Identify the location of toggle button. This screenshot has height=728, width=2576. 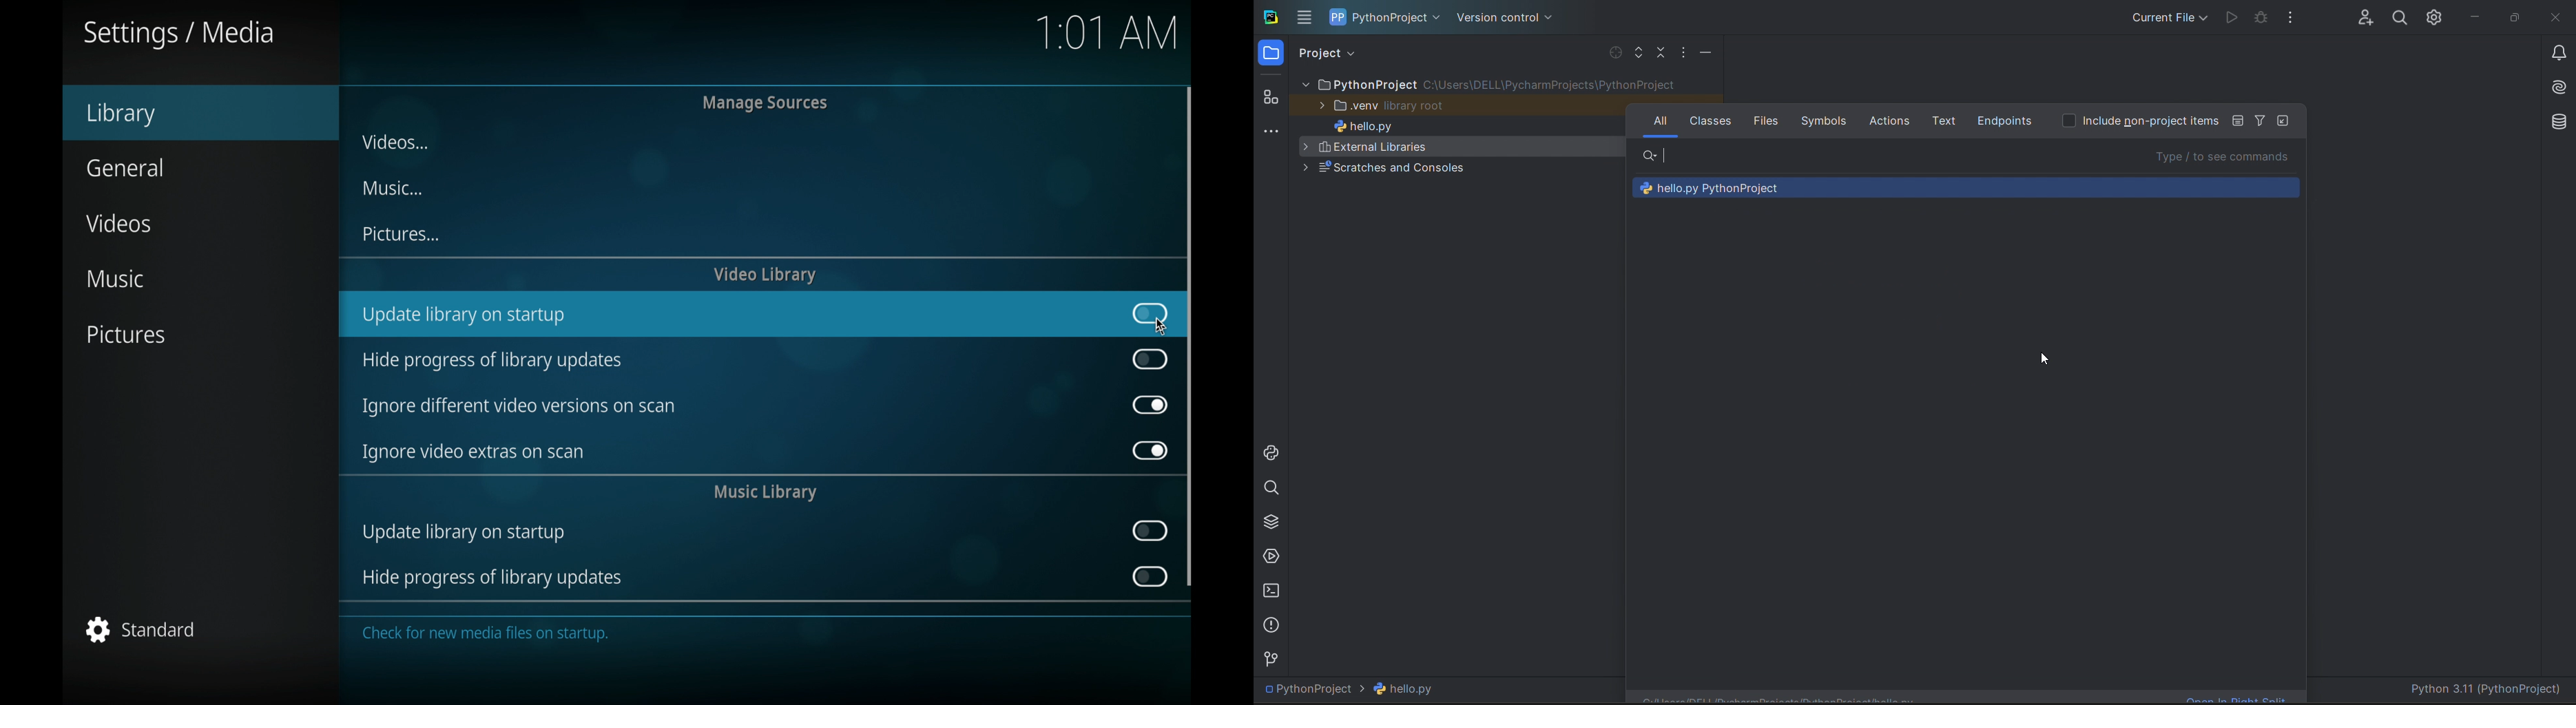
(1151, 531).